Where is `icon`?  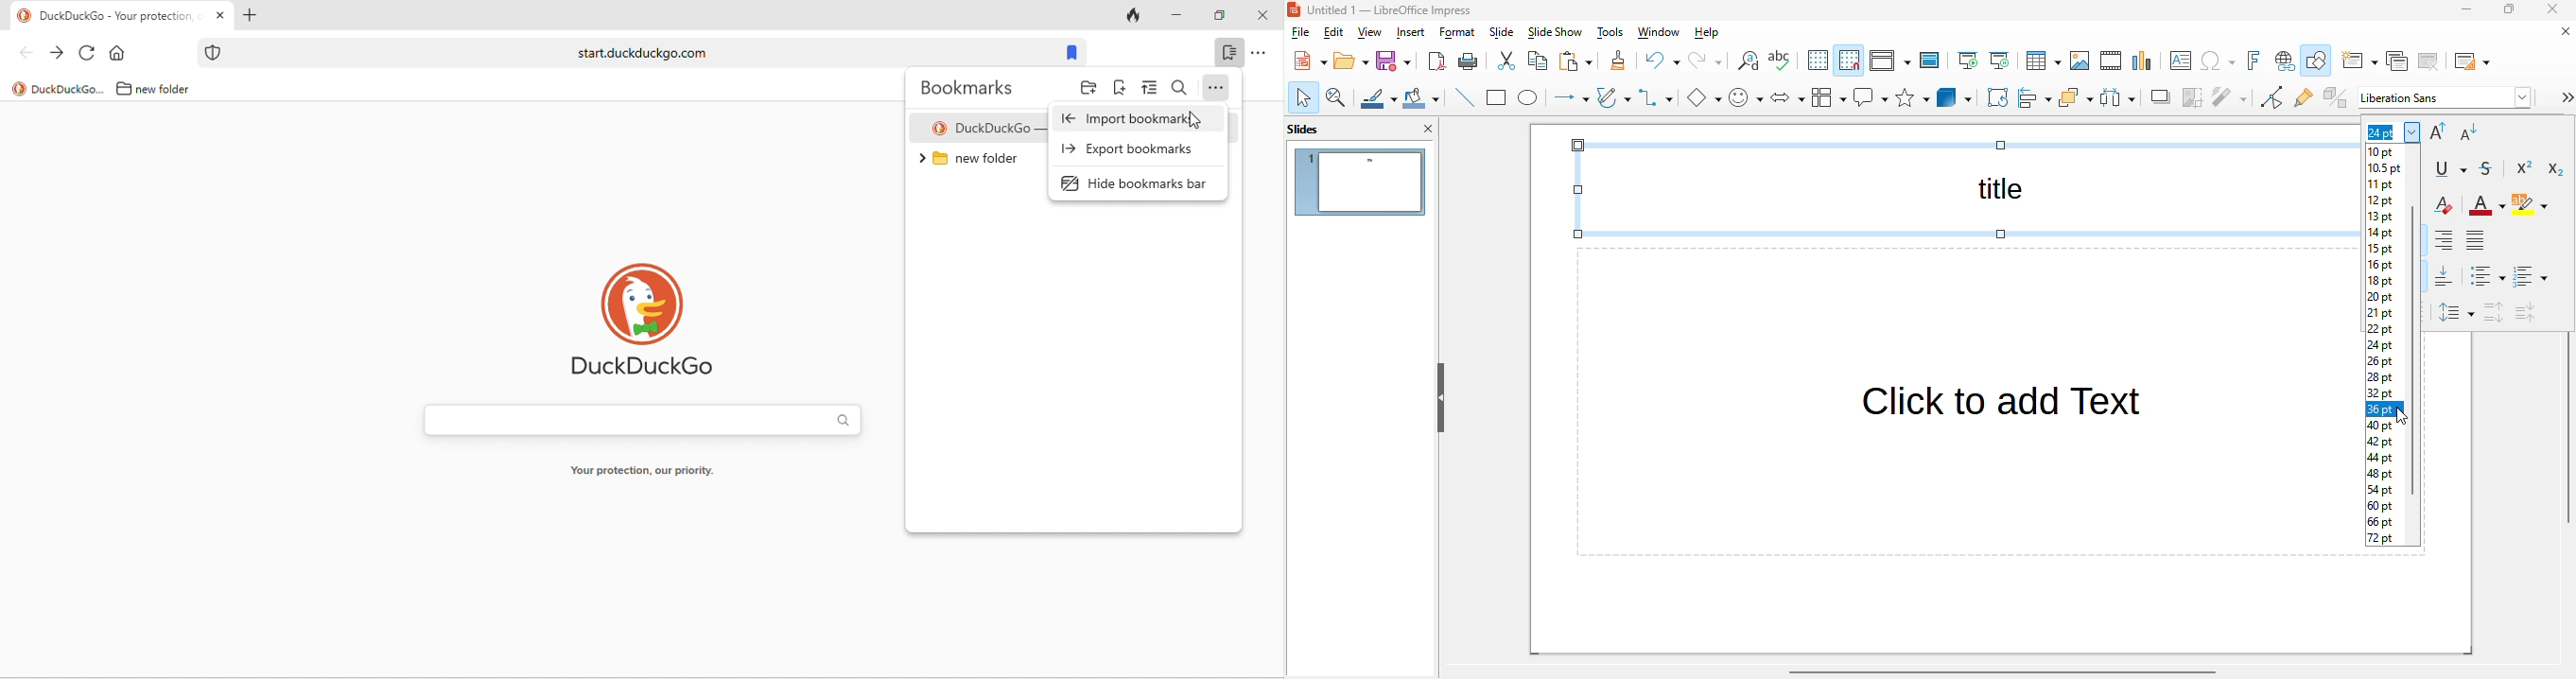
icon is located at coordinates (213, 53).